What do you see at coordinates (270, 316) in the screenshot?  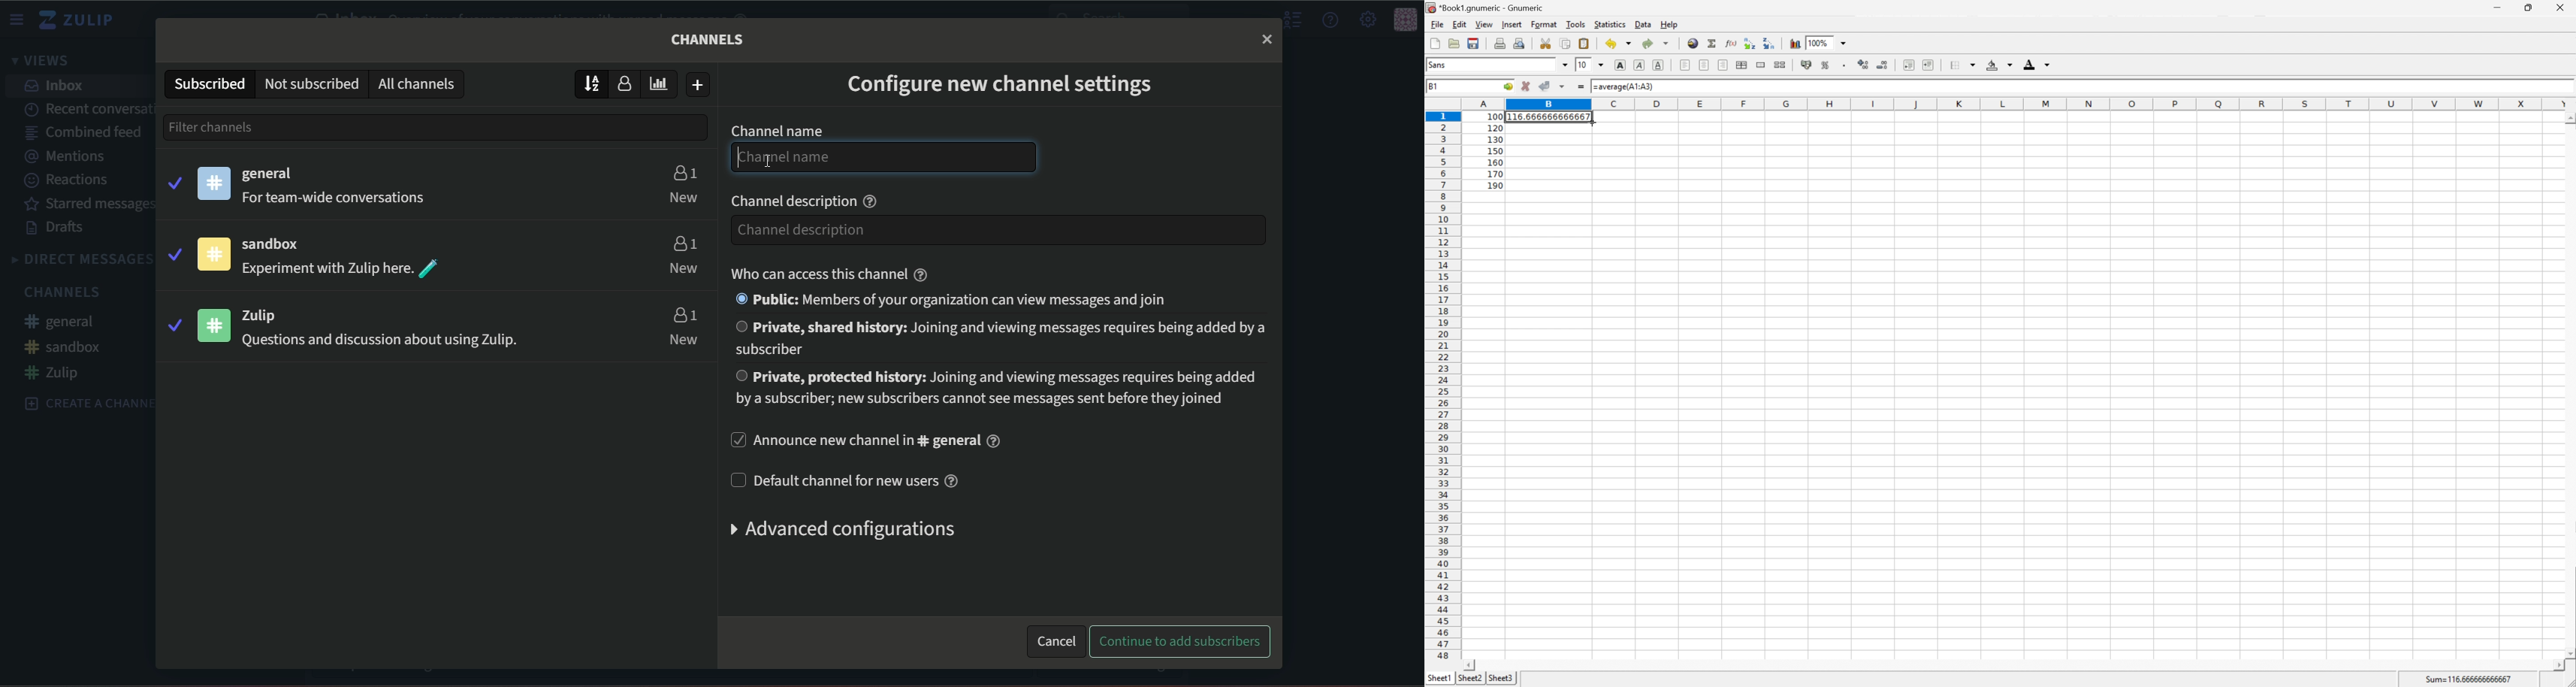 I see `zulip` at bounding box center [270, 316].